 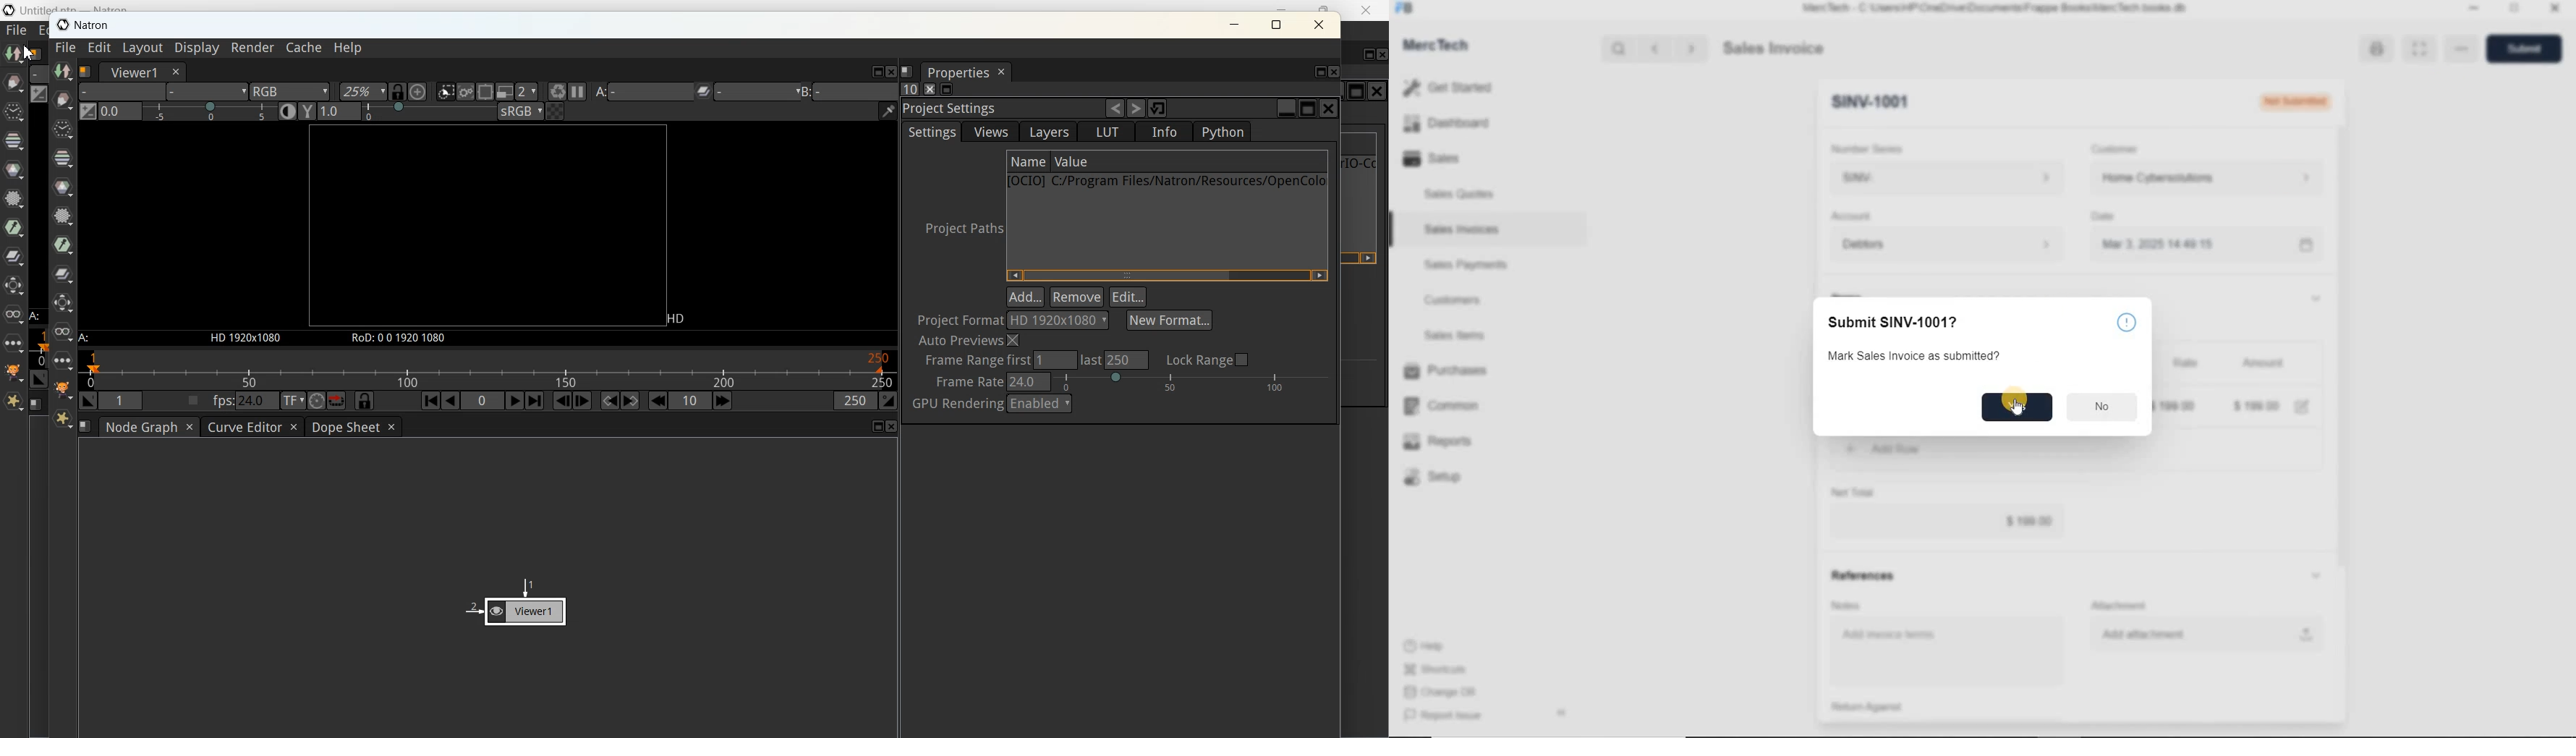 What do you see at coordinates (1448, 476) in the screenshot?
I see `Setup` at bounding box center [1448, 476].